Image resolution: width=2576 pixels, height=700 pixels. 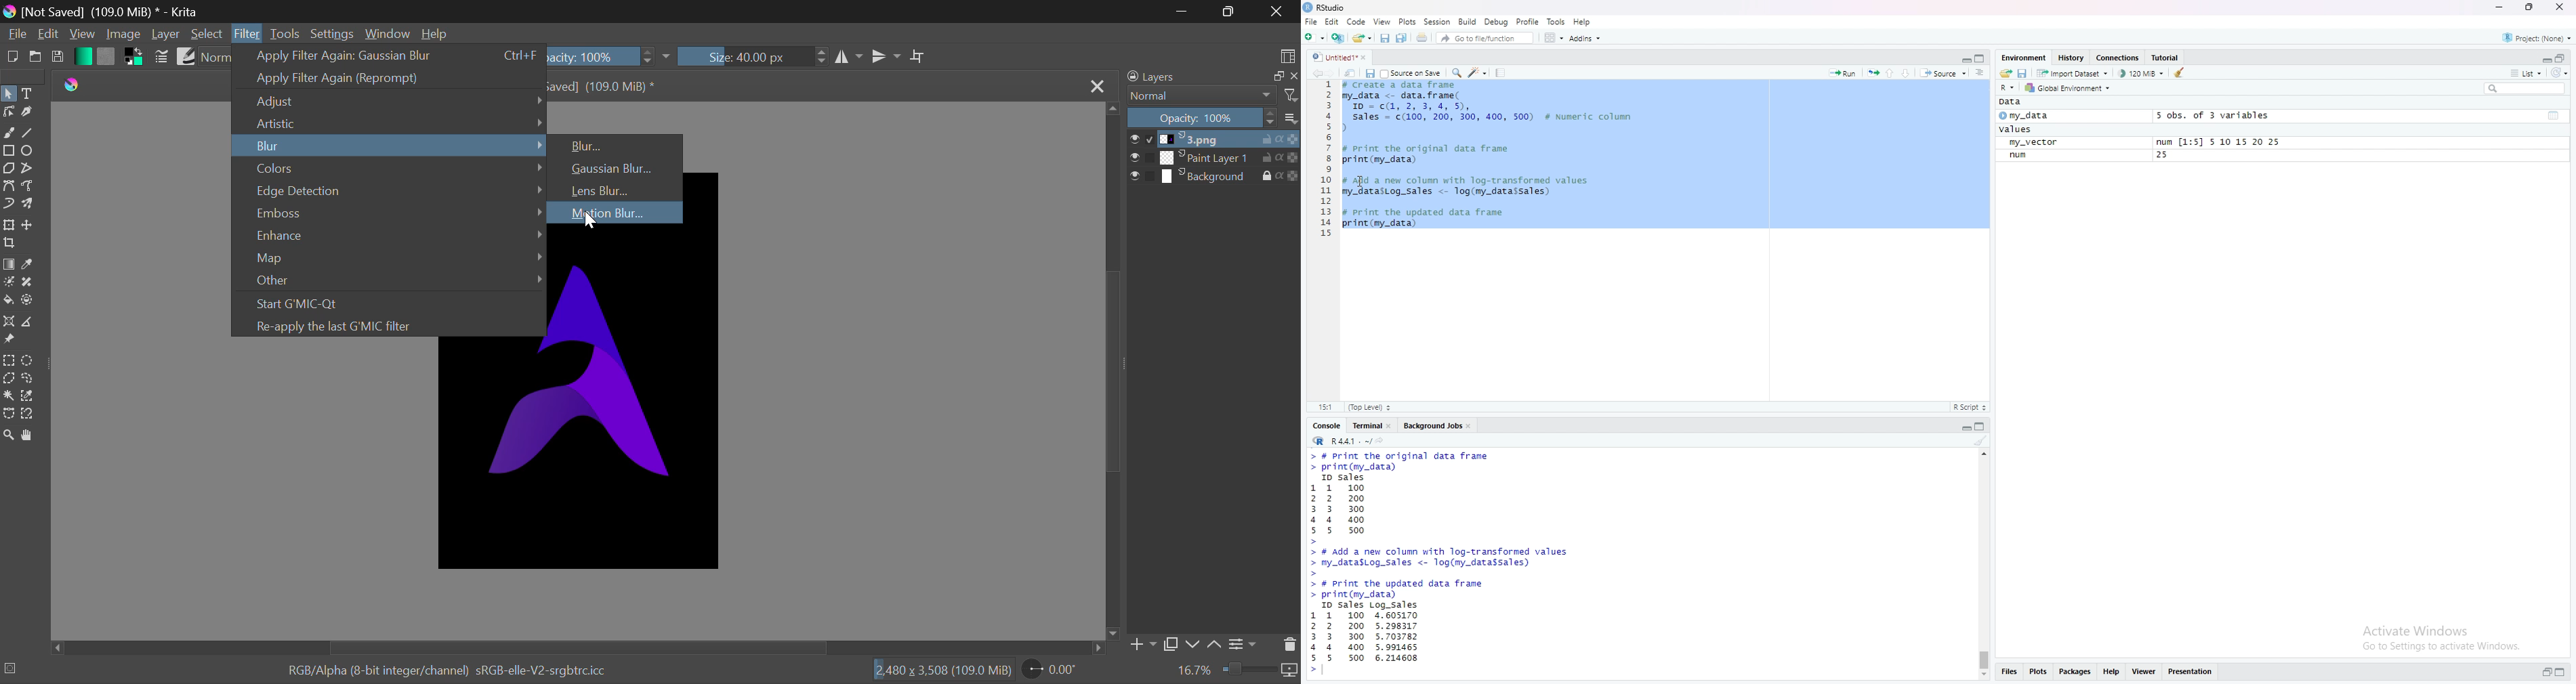 What do you see at coordinates (1309, 8) in the screenshot?
I see `RStudio logo` at bounding box center [1309, 8].